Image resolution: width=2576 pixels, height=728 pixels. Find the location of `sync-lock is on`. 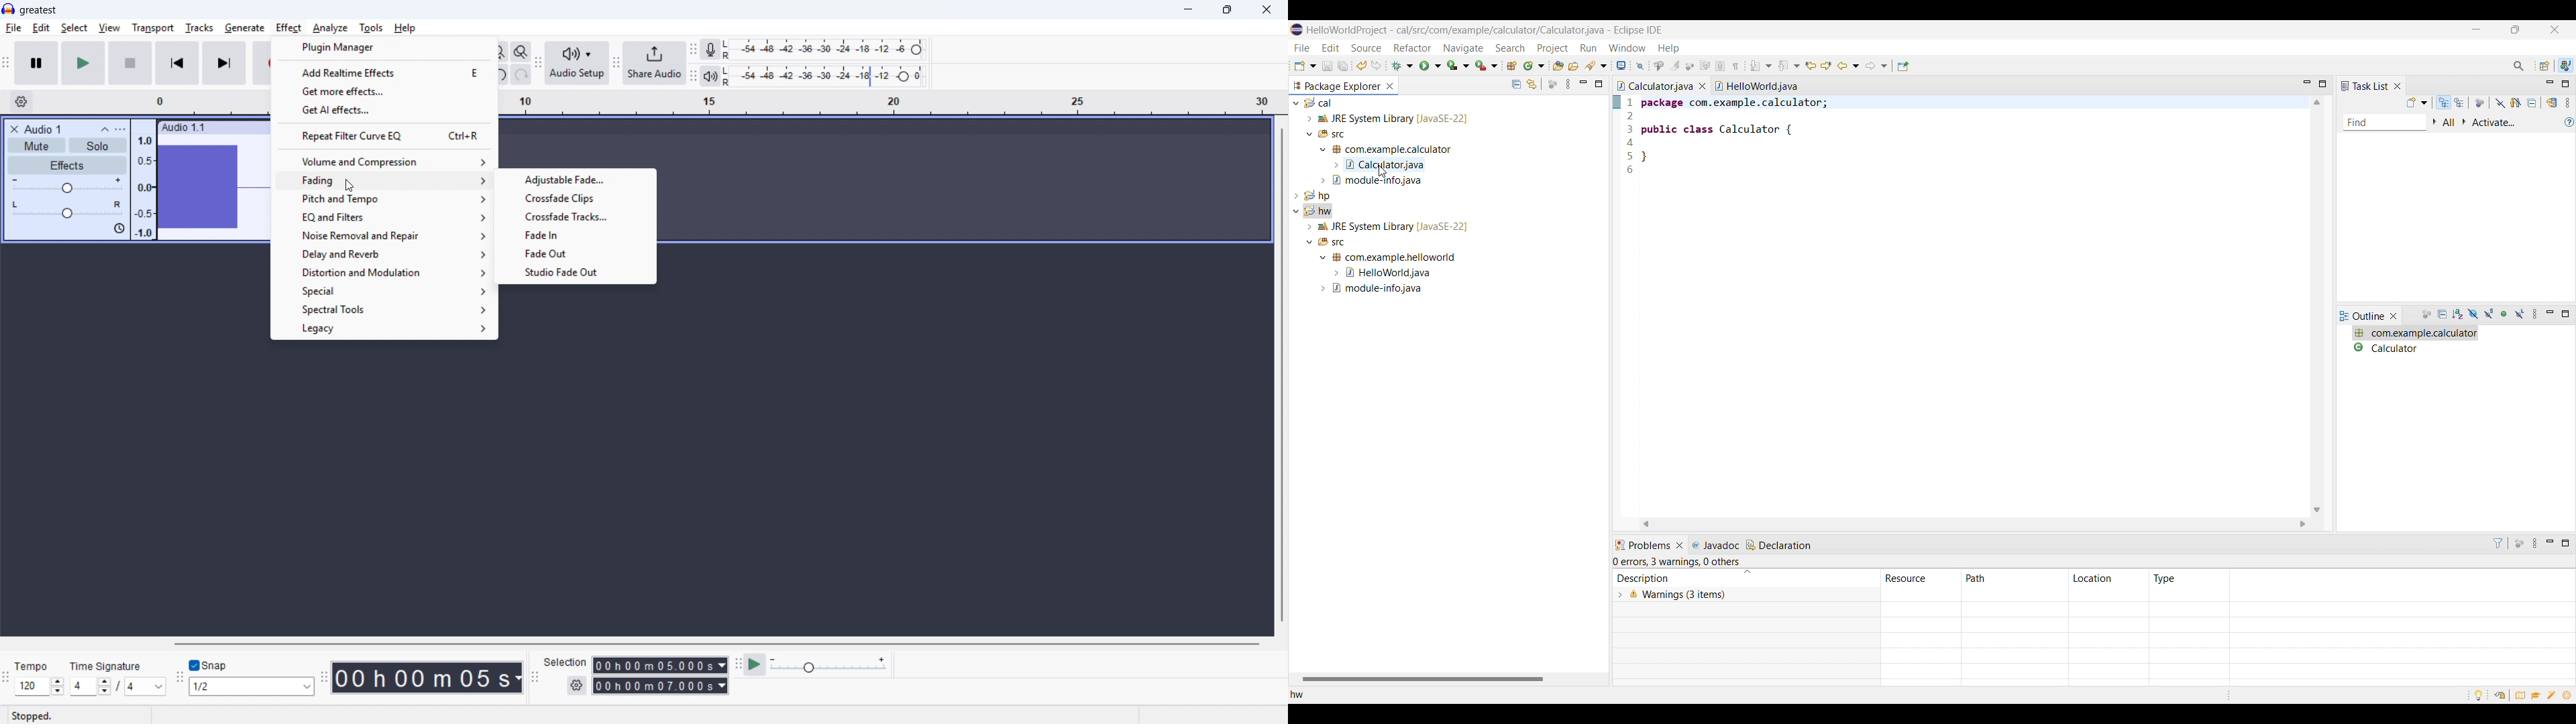

sync-lock is on is located at coordinates (119, 229).